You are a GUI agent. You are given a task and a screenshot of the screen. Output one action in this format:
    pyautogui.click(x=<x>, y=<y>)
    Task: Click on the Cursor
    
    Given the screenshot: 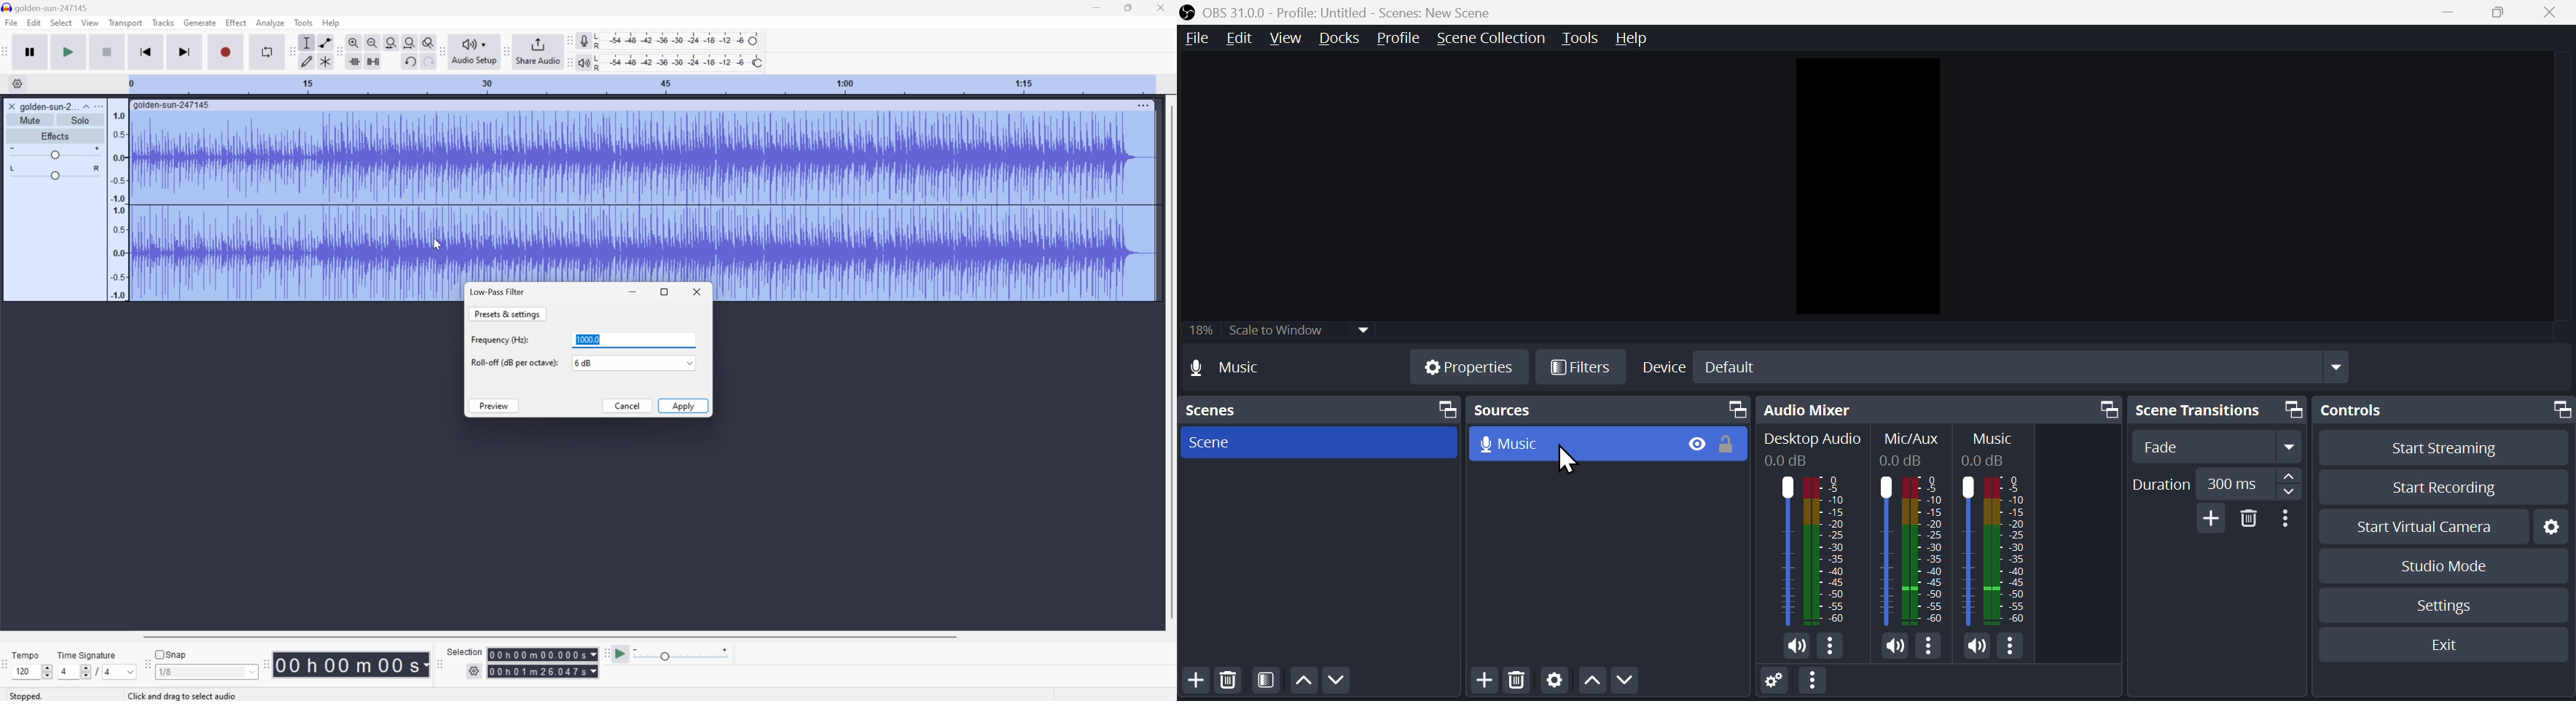 What is the action you would take?
    pyautogui.click(x=437, y=243)
    